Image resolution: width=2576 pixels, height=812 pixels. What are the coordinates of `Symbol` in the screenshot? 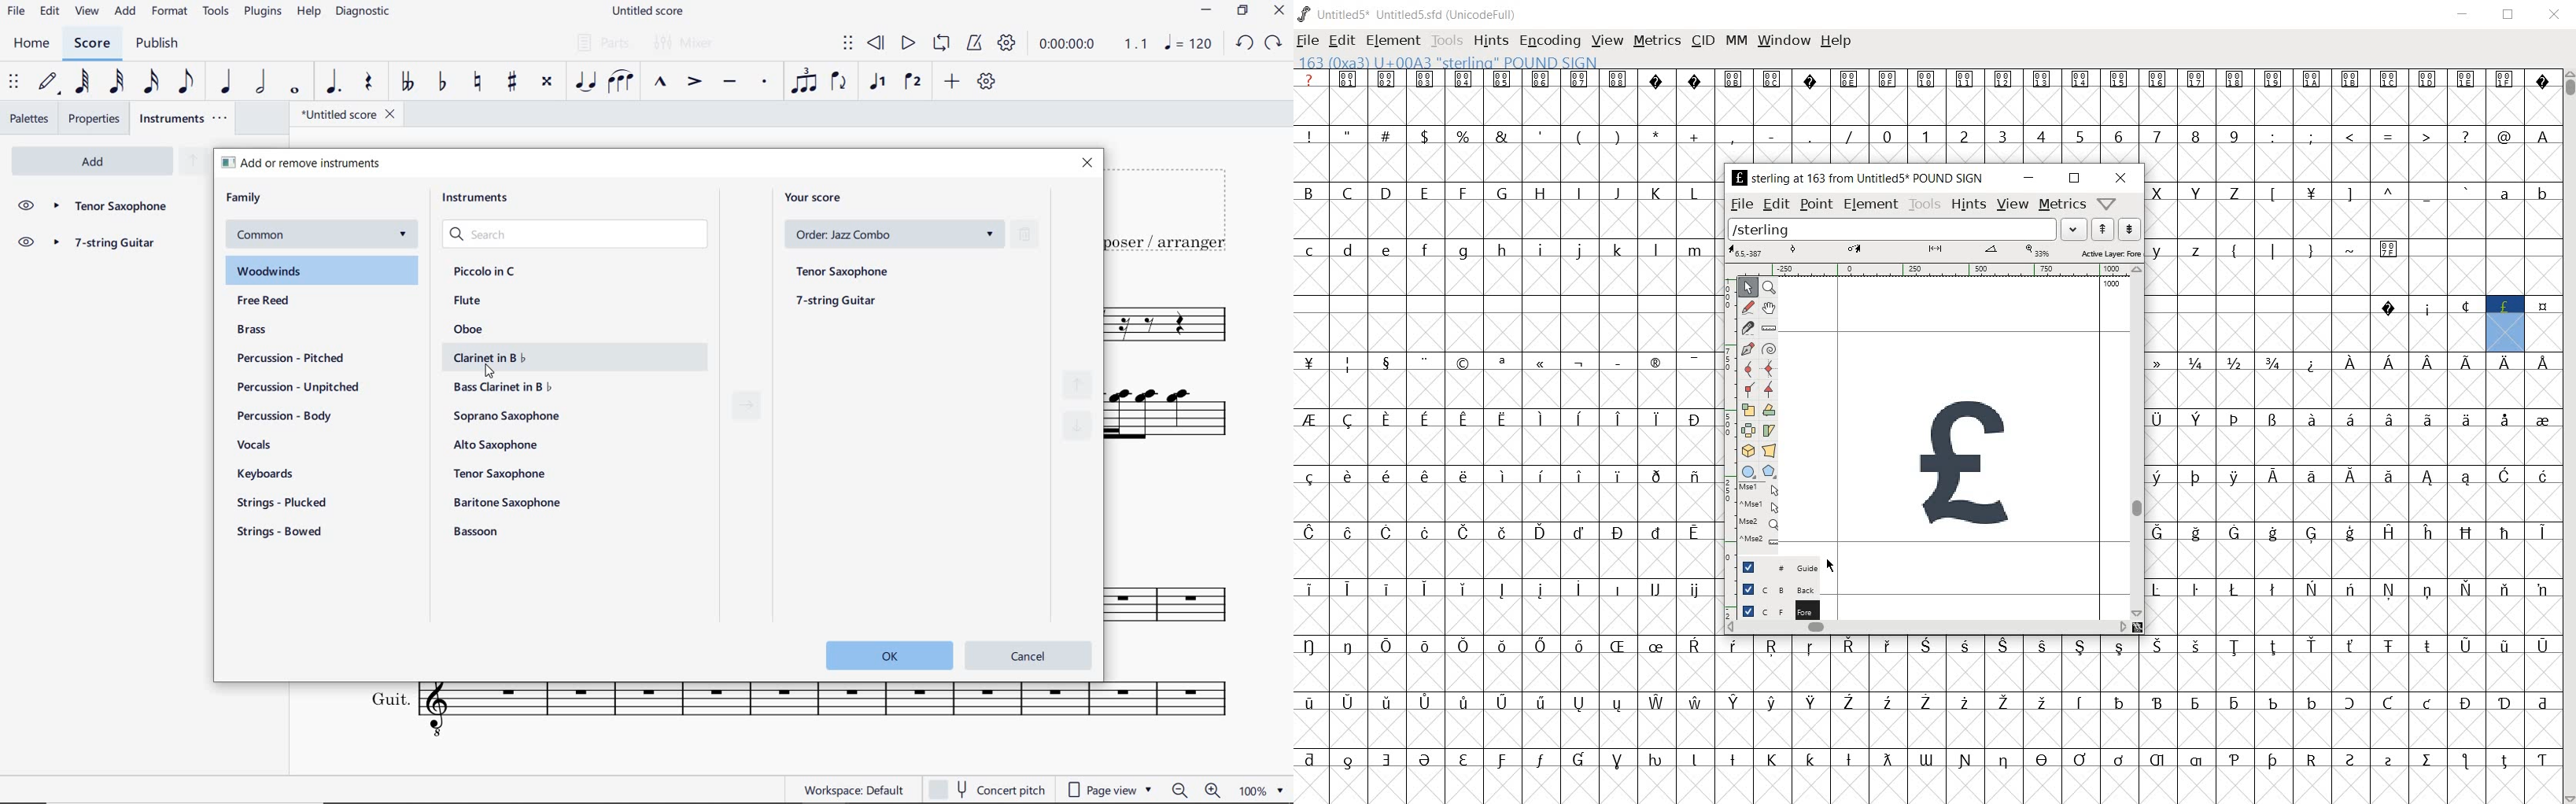 It's located at (1578, 647).